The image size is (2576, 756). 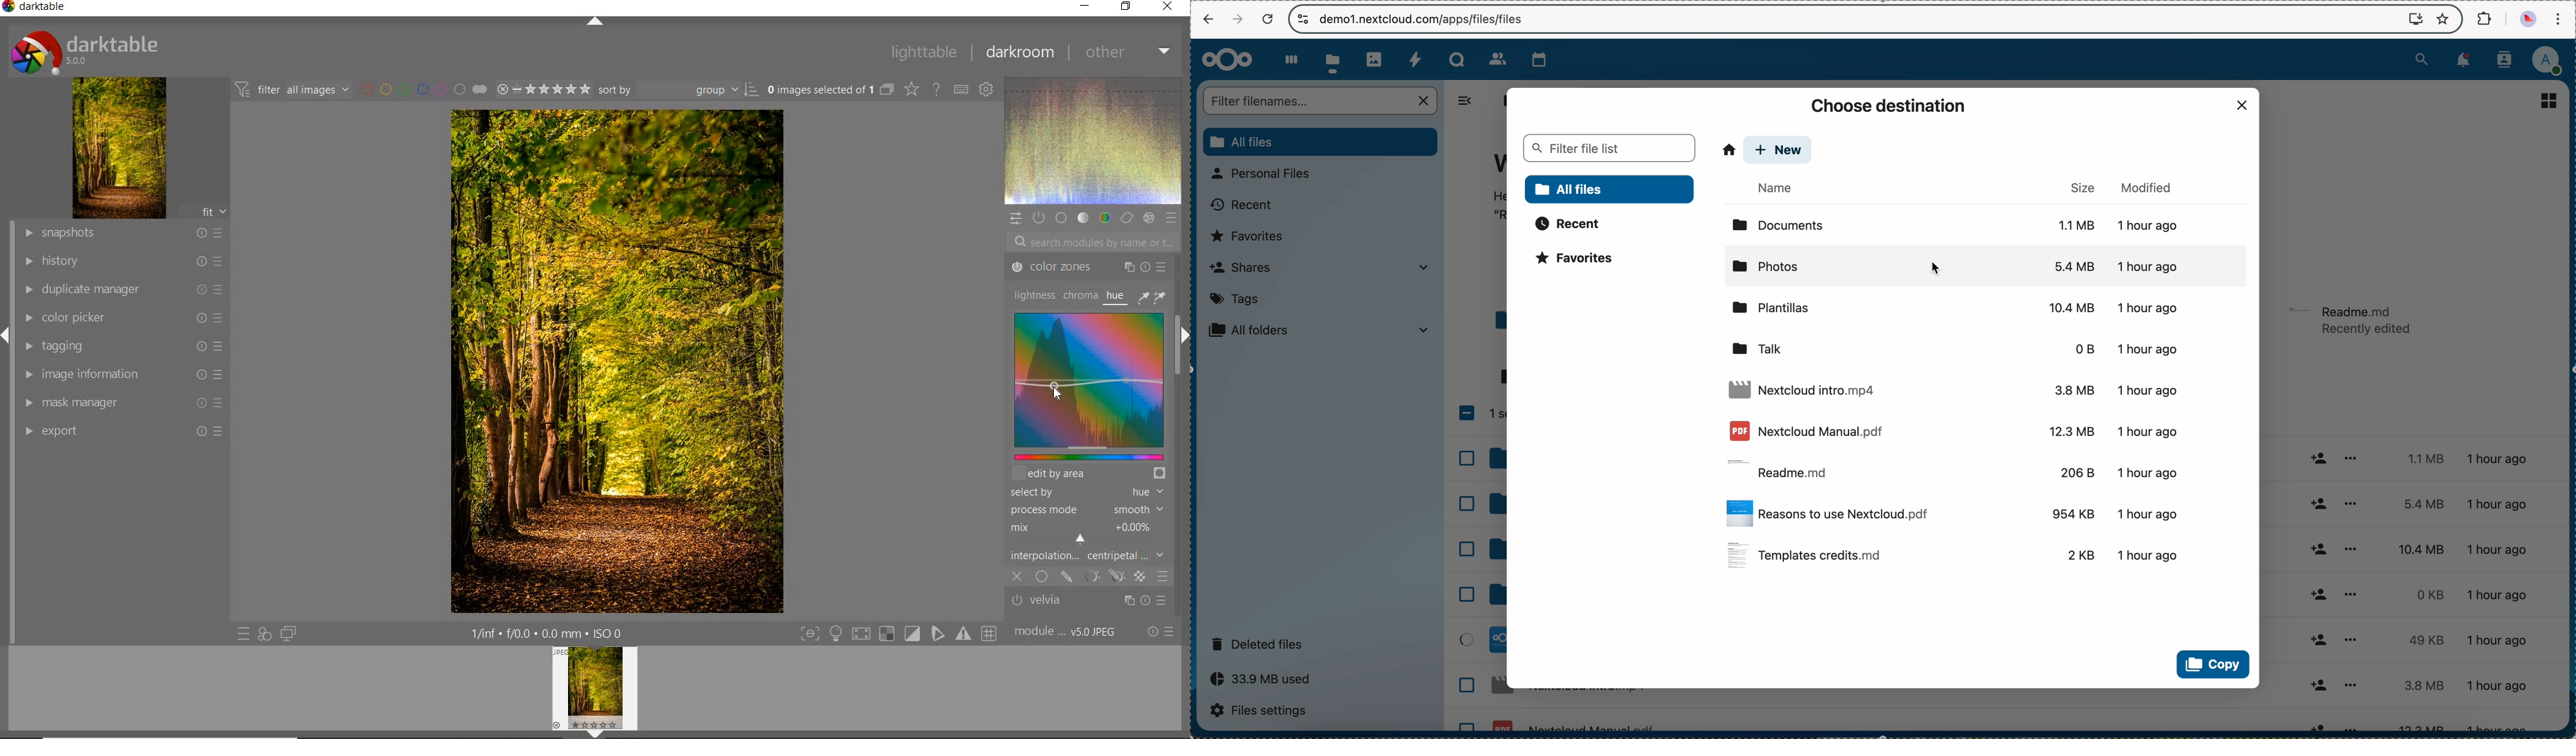 What do you see at coordinates (1264, 679) in the screenshot?
I see `33.9 MB used` at bounding box center [1264, 679].